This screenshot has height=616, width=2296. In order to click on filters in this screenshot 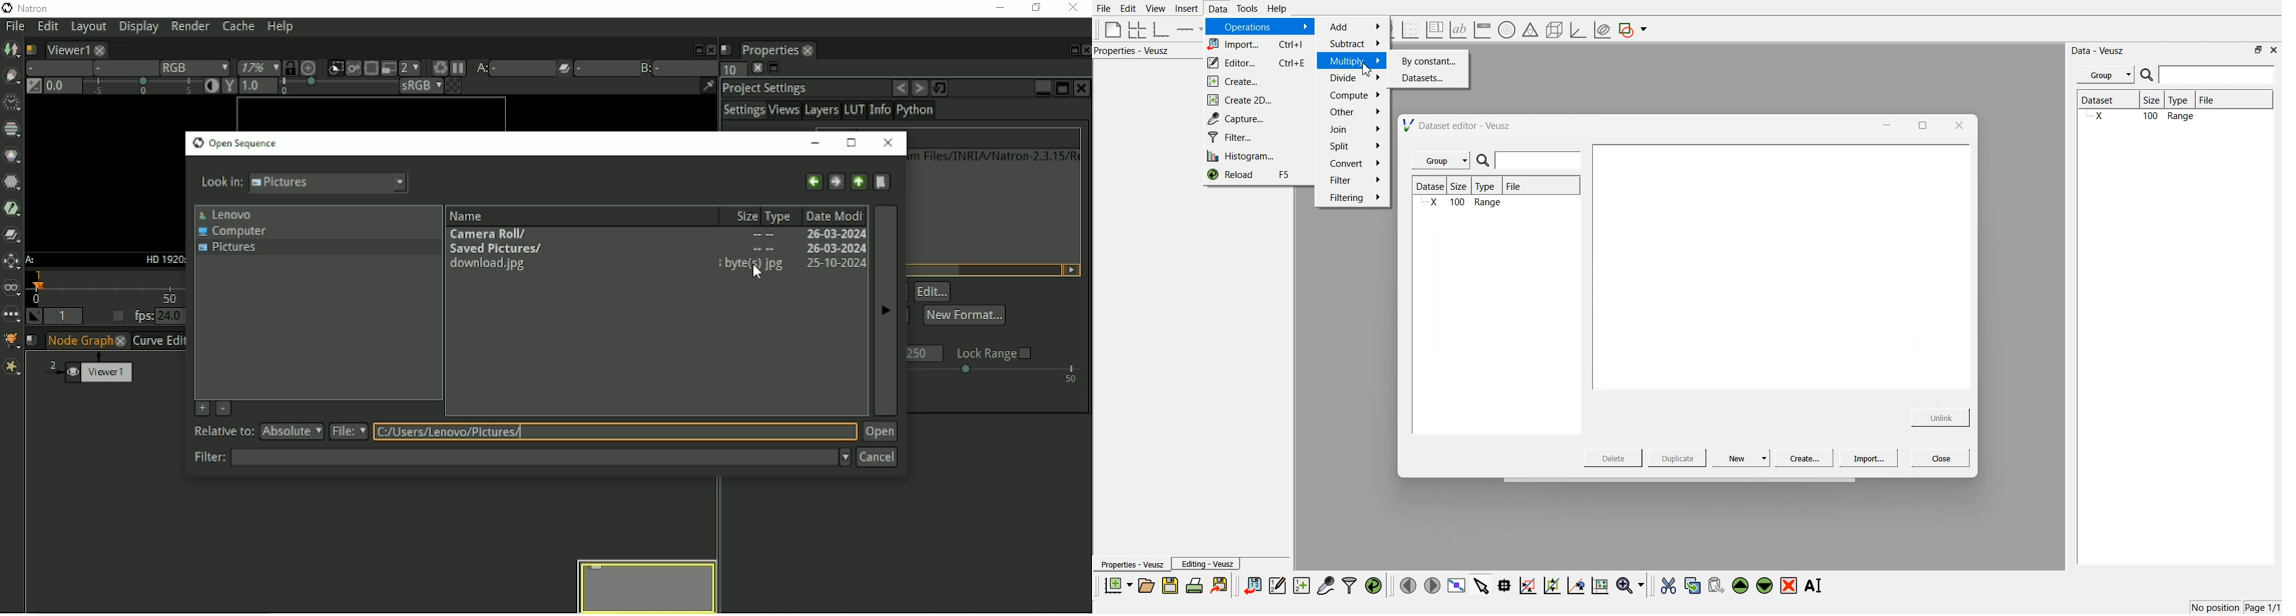, I will do `click(1348, 585)`.